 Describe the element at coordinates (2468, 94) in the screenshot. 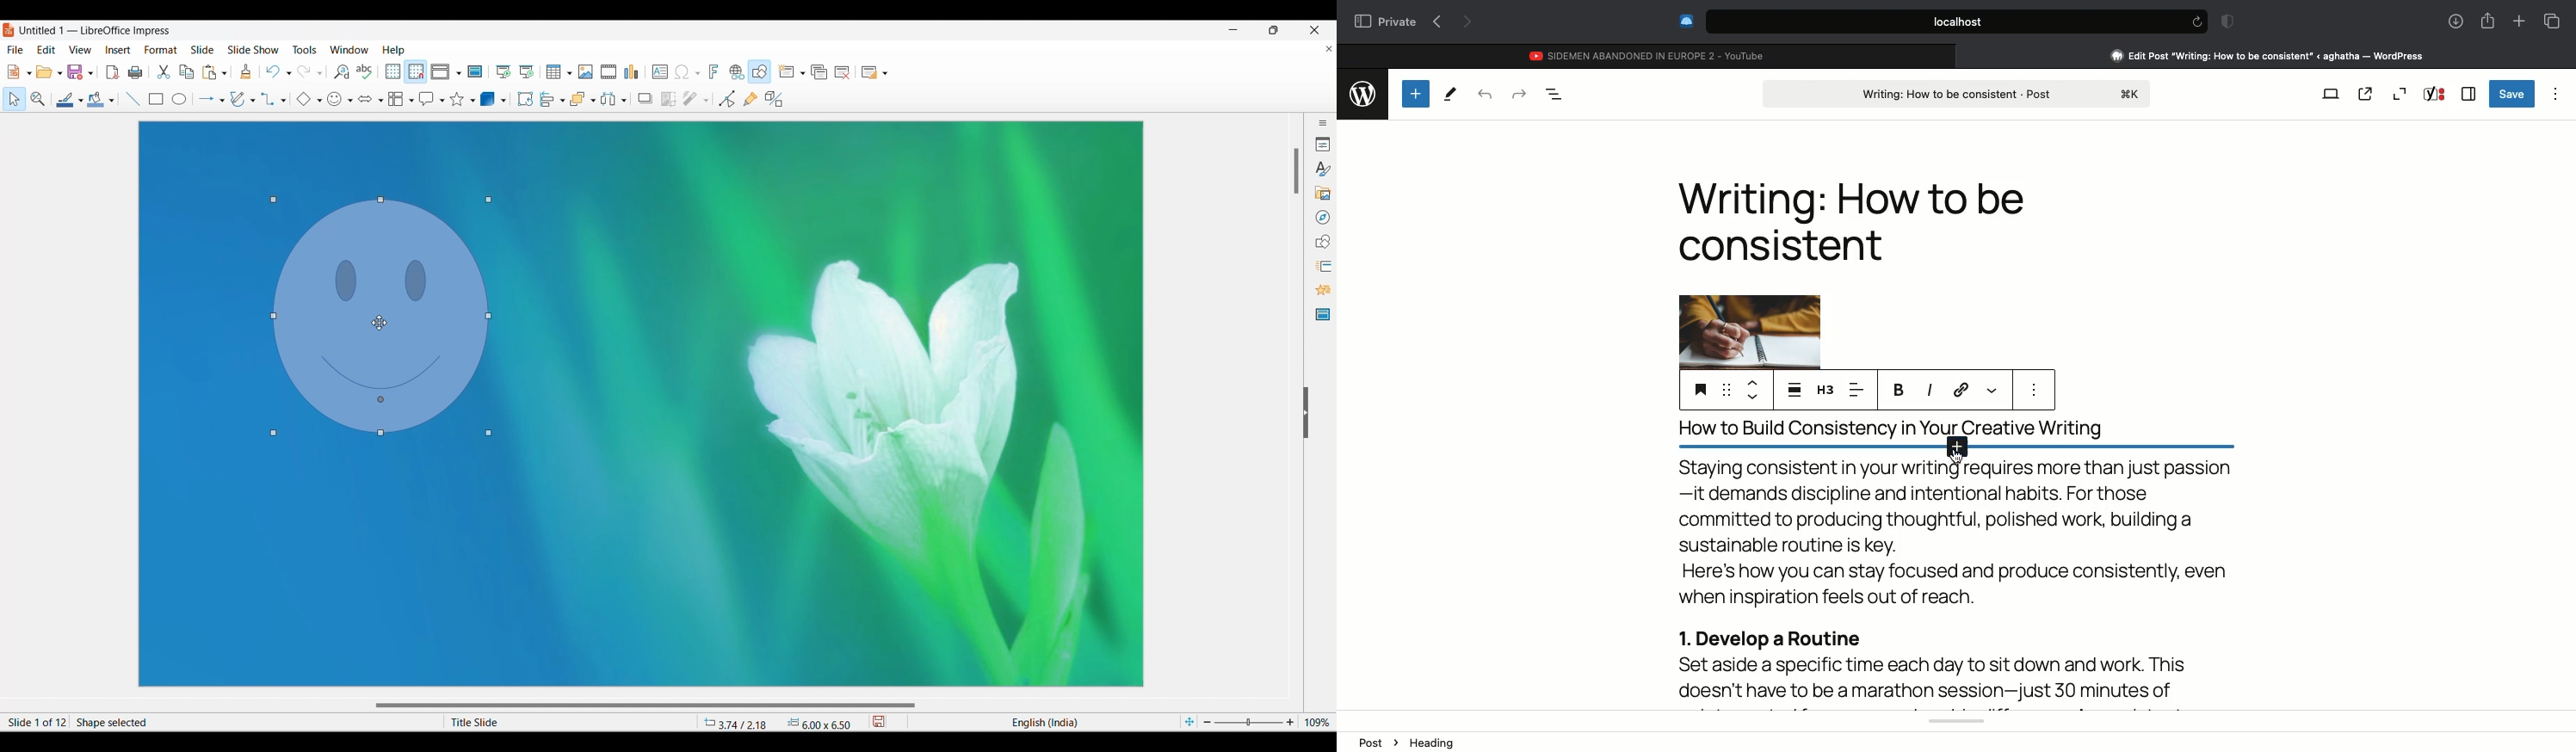

I see `Sidebar` at that location.